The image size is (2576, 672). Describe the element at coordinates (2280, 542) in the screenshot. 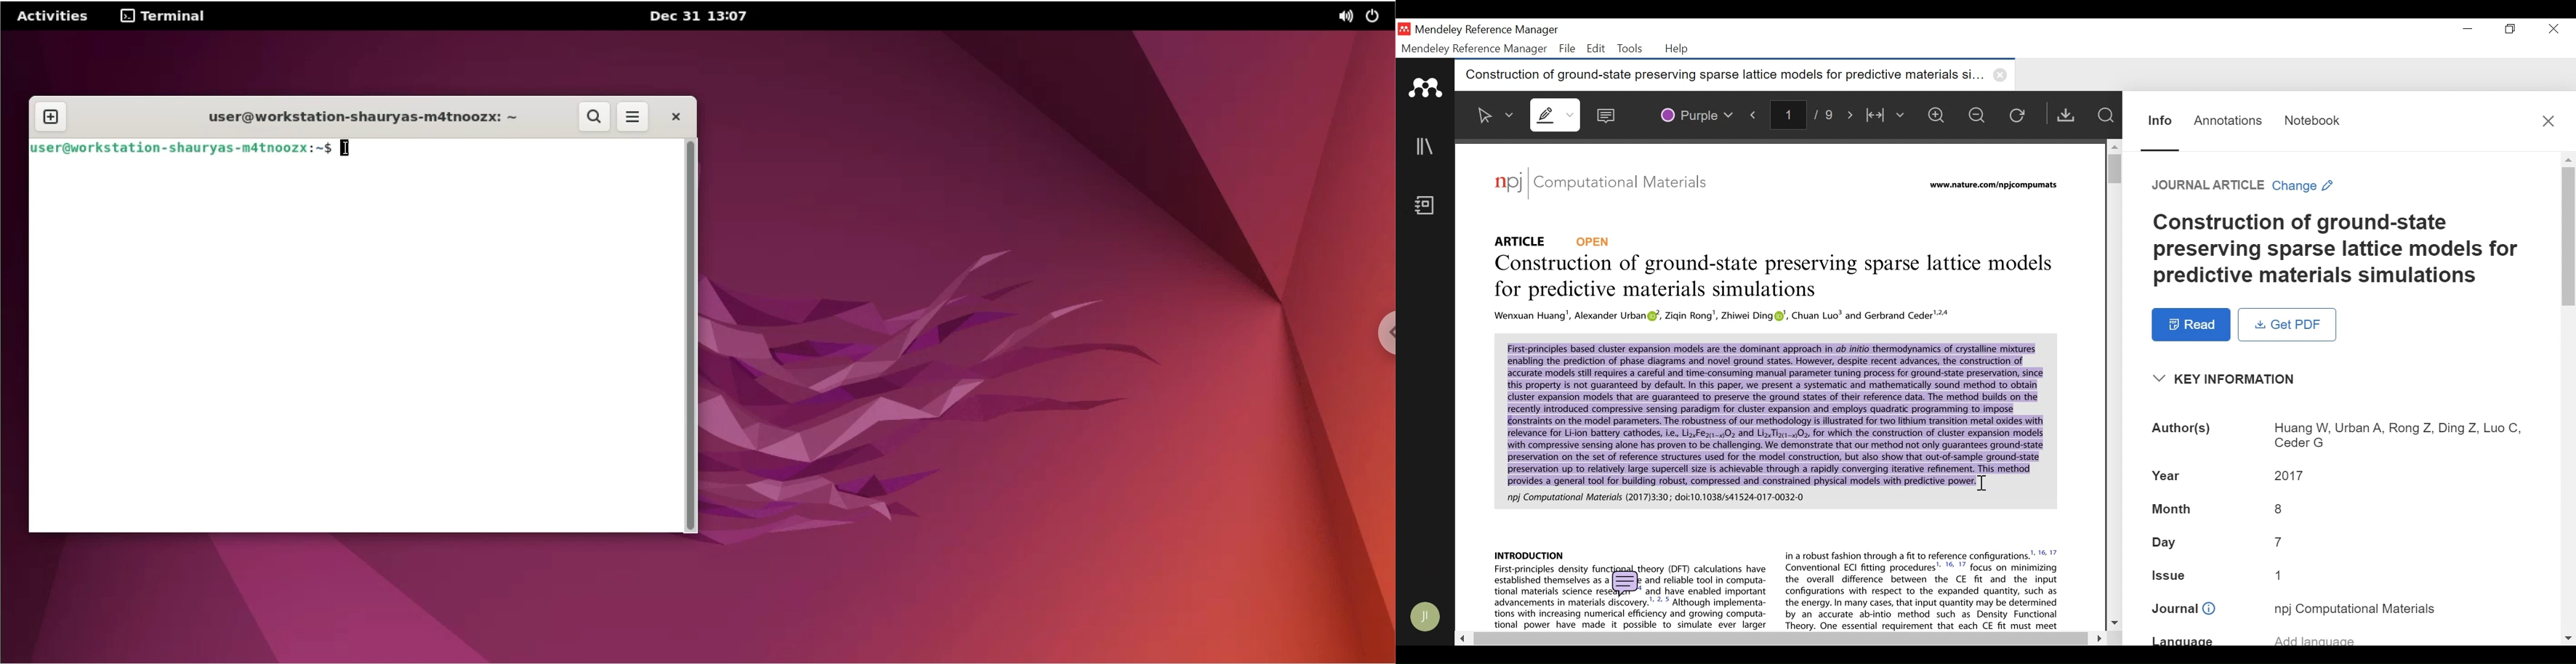

I see `Day` at that location.